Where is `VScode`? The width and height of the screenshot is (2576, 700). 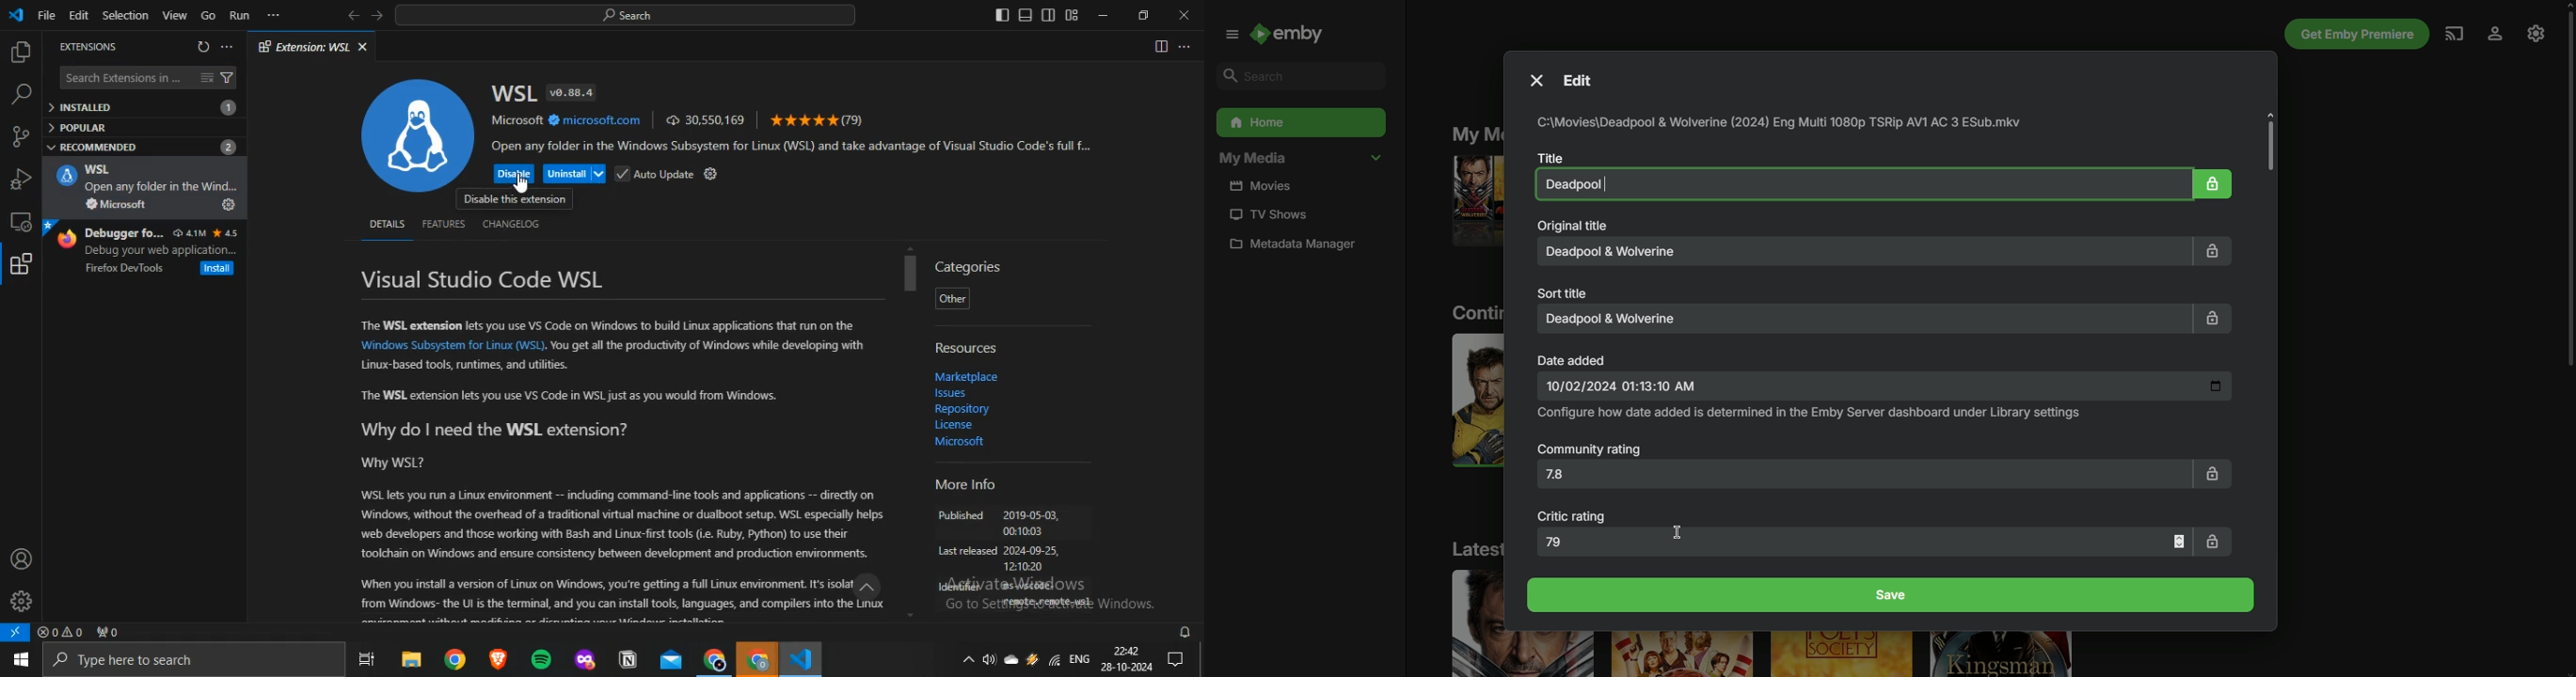 VScode is located at coordinates (800, 658).